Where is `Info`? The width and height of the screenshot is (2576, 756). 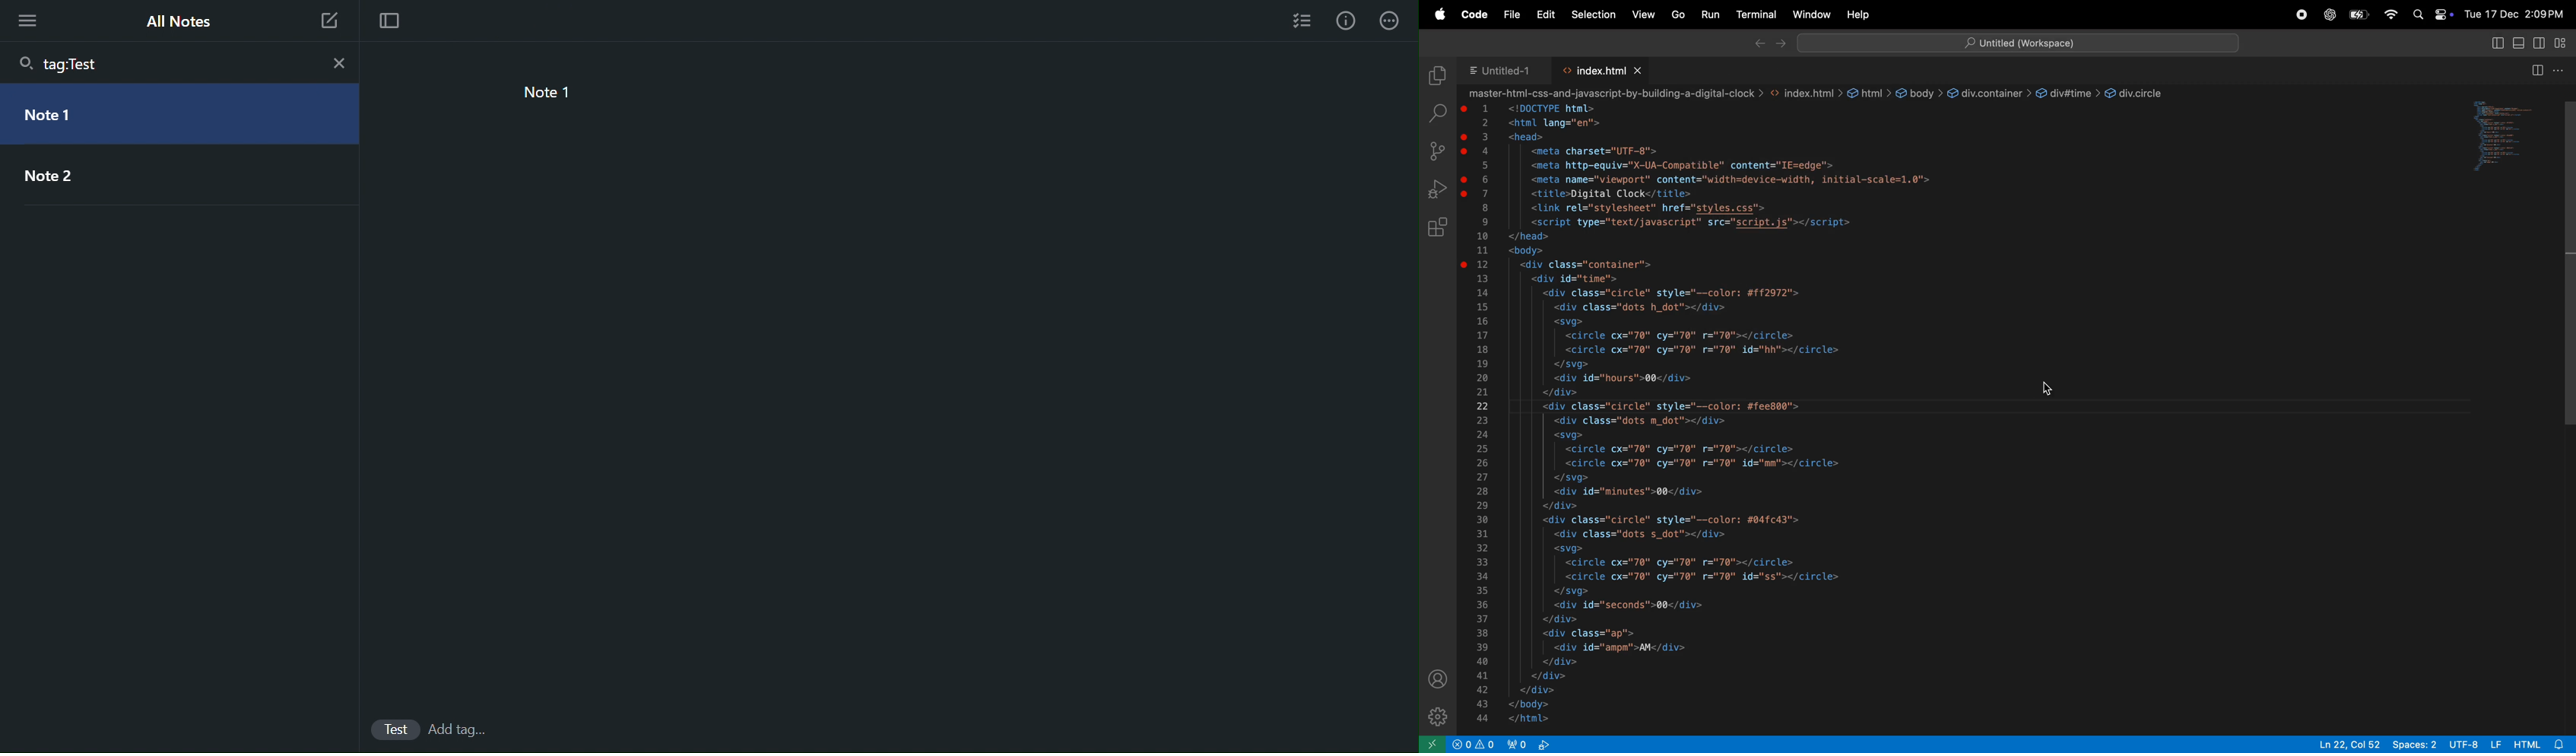
Info is located at coordinates (1346, 20).